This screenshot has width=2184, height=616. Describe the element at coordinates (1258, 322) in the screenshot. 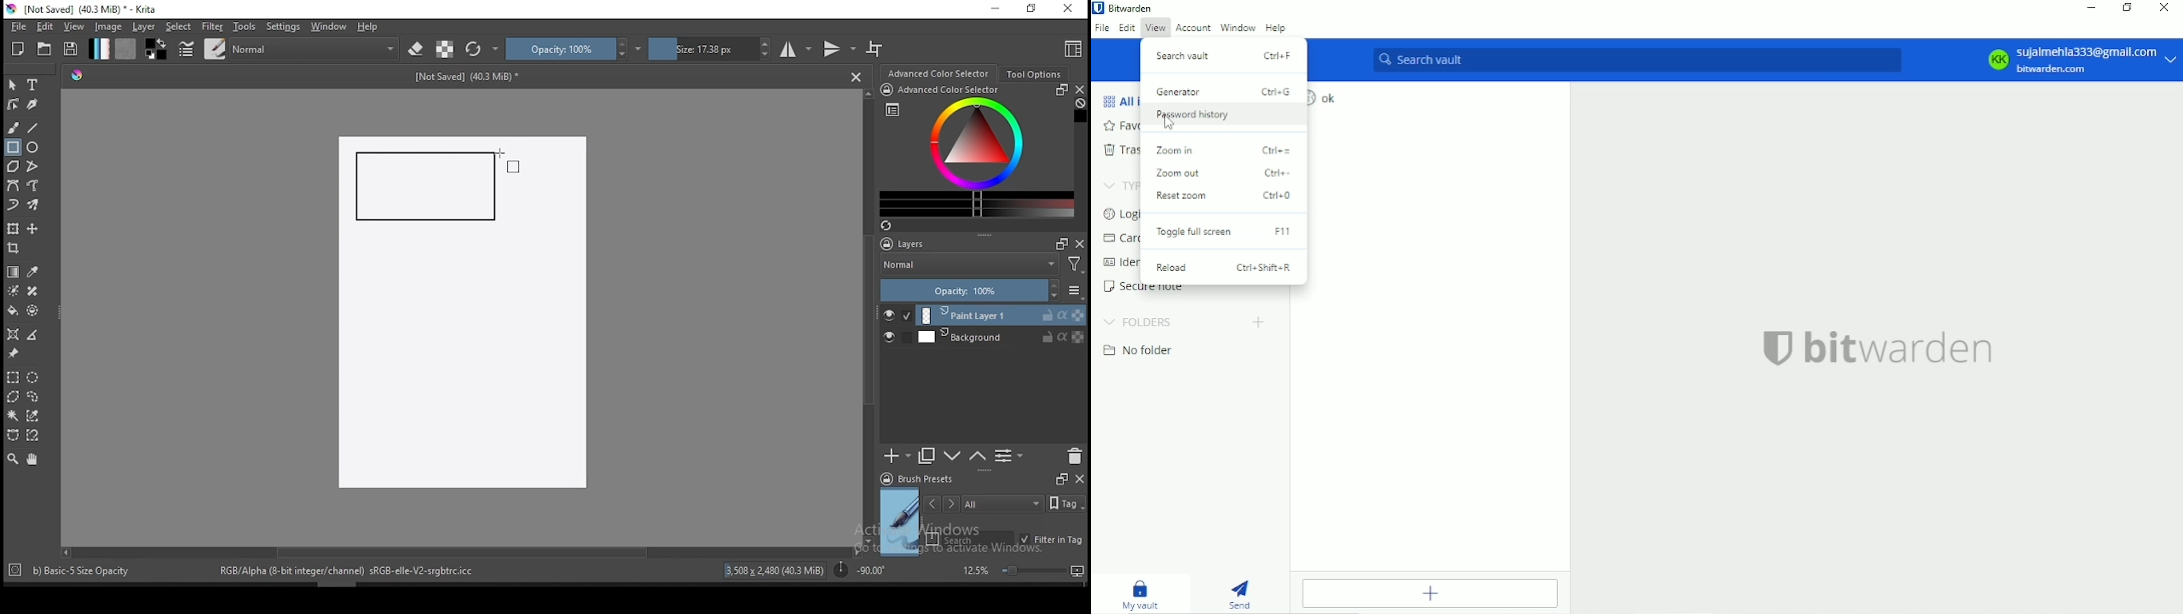

I see `Create folder` at that location.